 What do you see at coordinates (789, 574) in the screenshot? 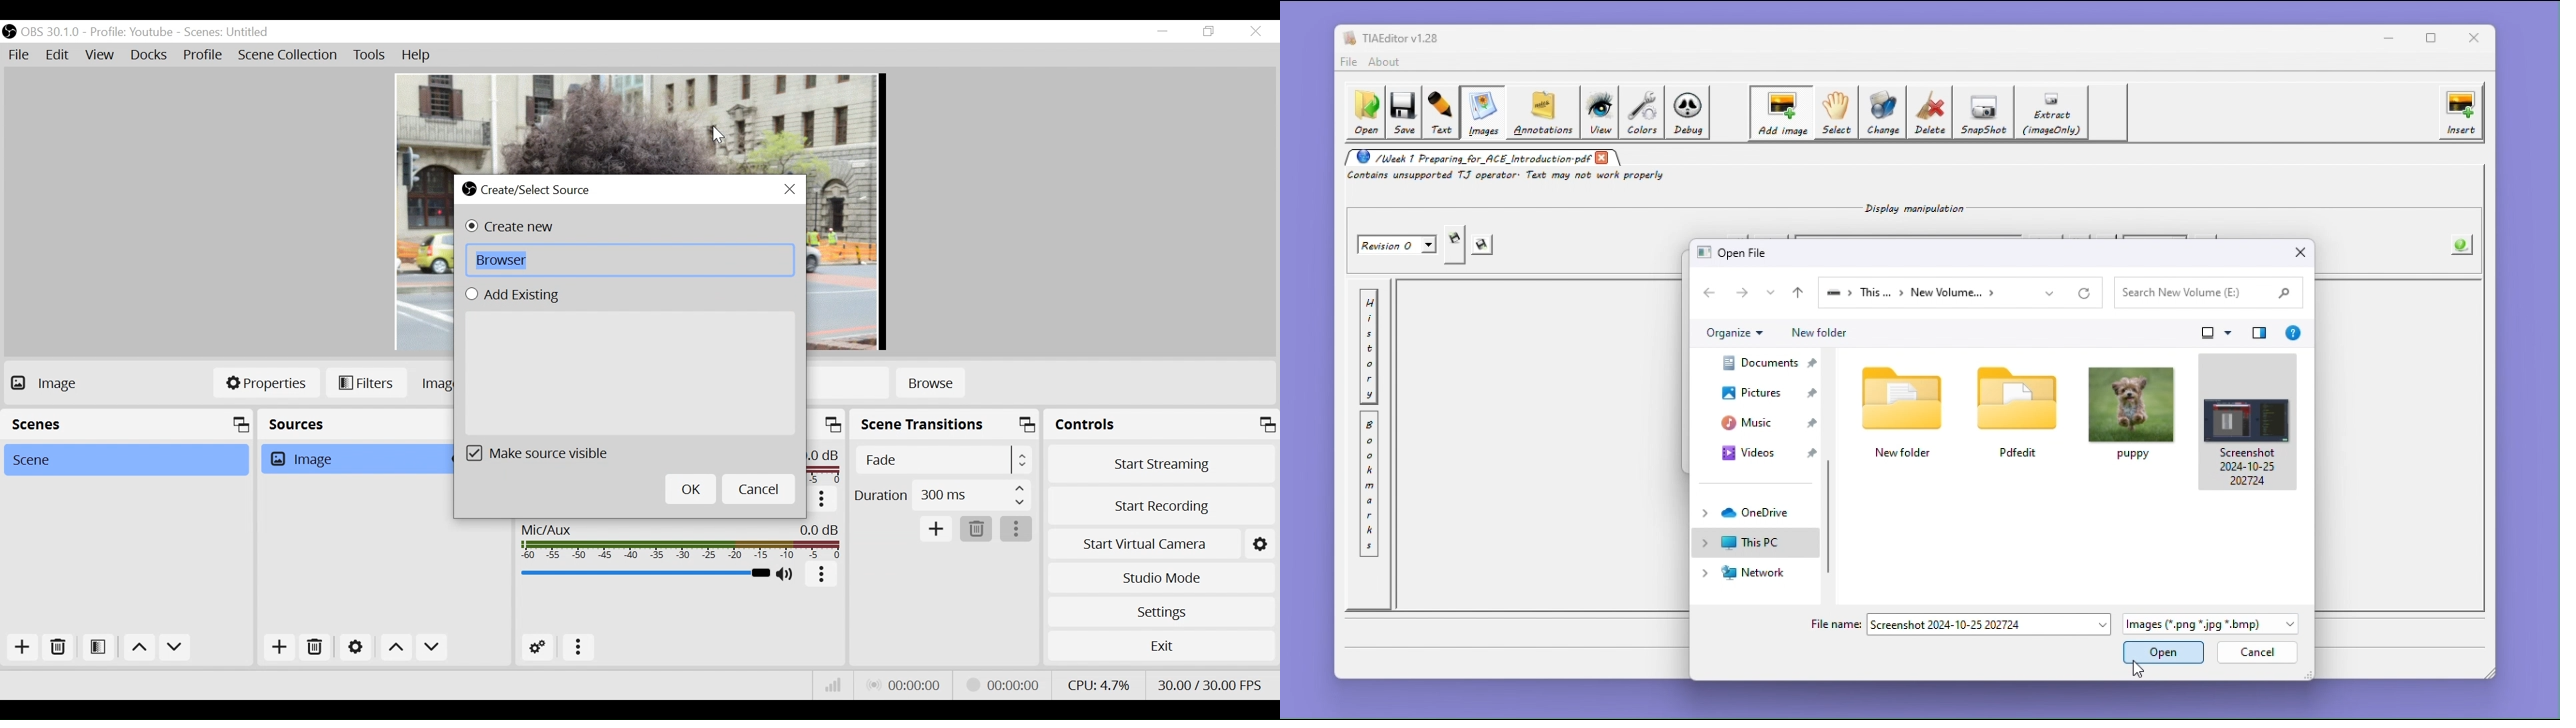
I see `(un)mute` at bounding box center [789, 574].